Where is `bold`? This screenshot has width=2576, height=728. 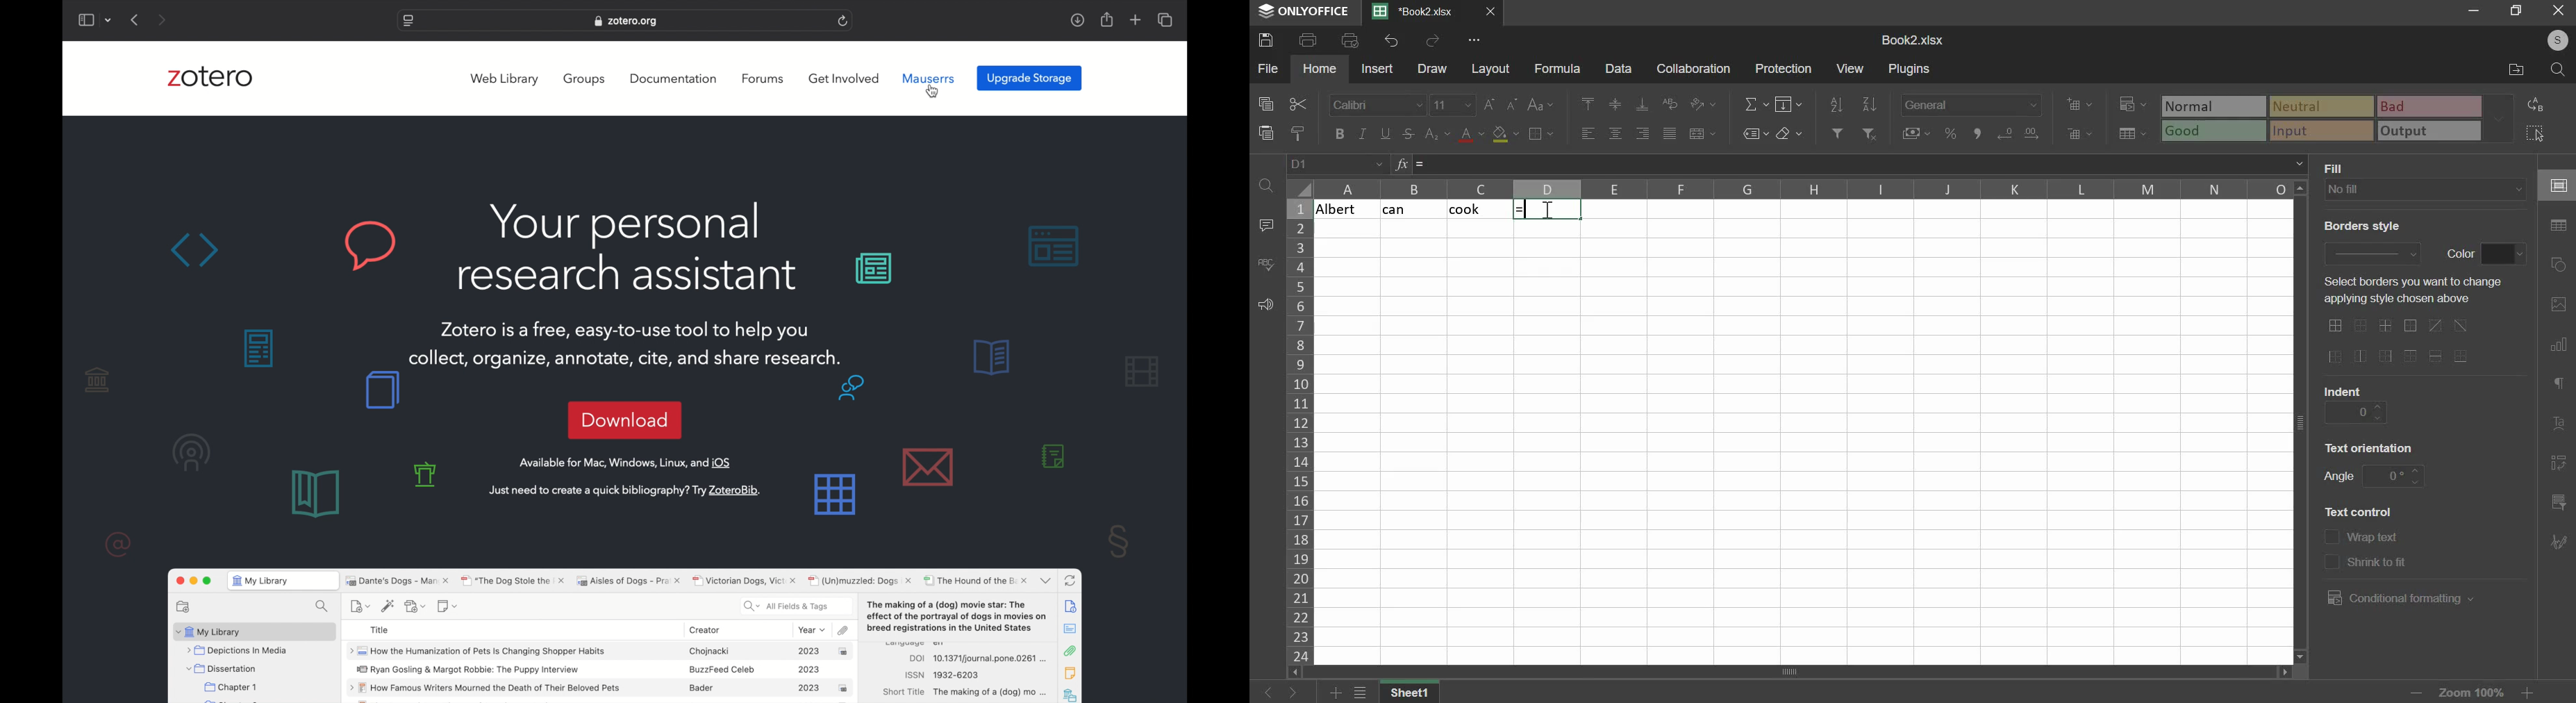 bold is located at coordinates (1338, 133).